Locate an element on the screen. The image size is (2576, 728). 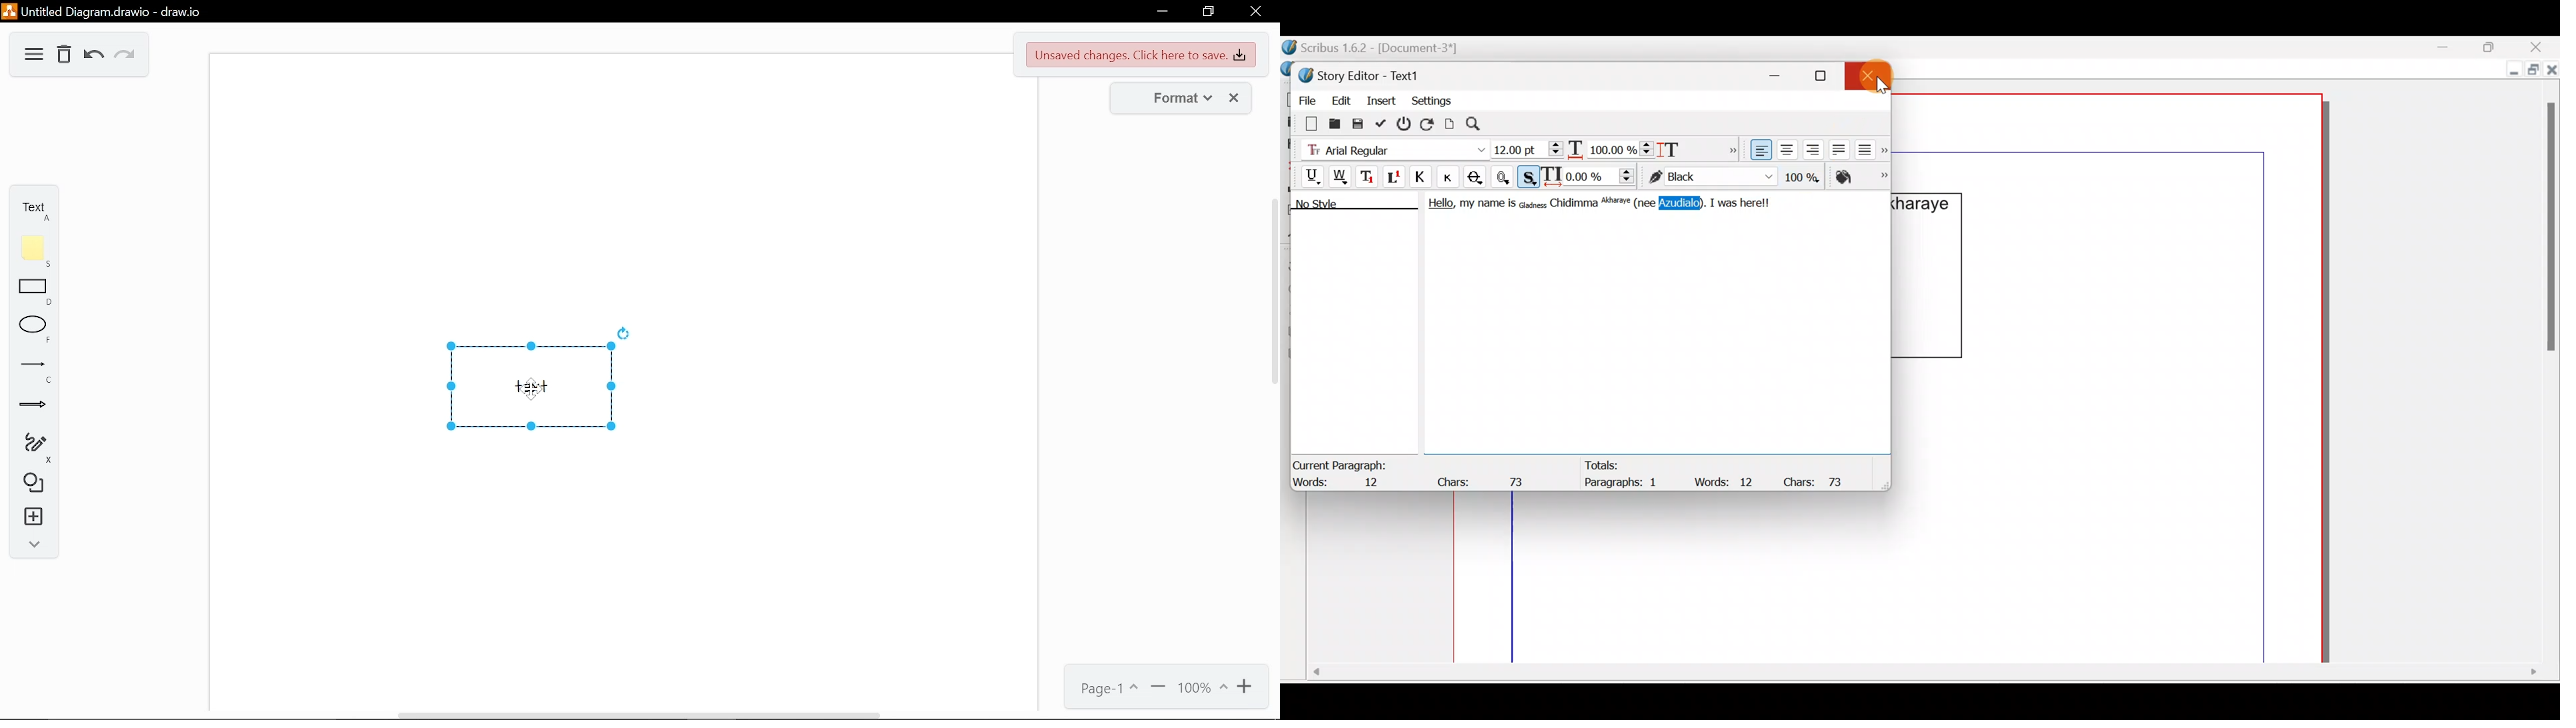
Words: 12 is located at coordinates (1343, 483).